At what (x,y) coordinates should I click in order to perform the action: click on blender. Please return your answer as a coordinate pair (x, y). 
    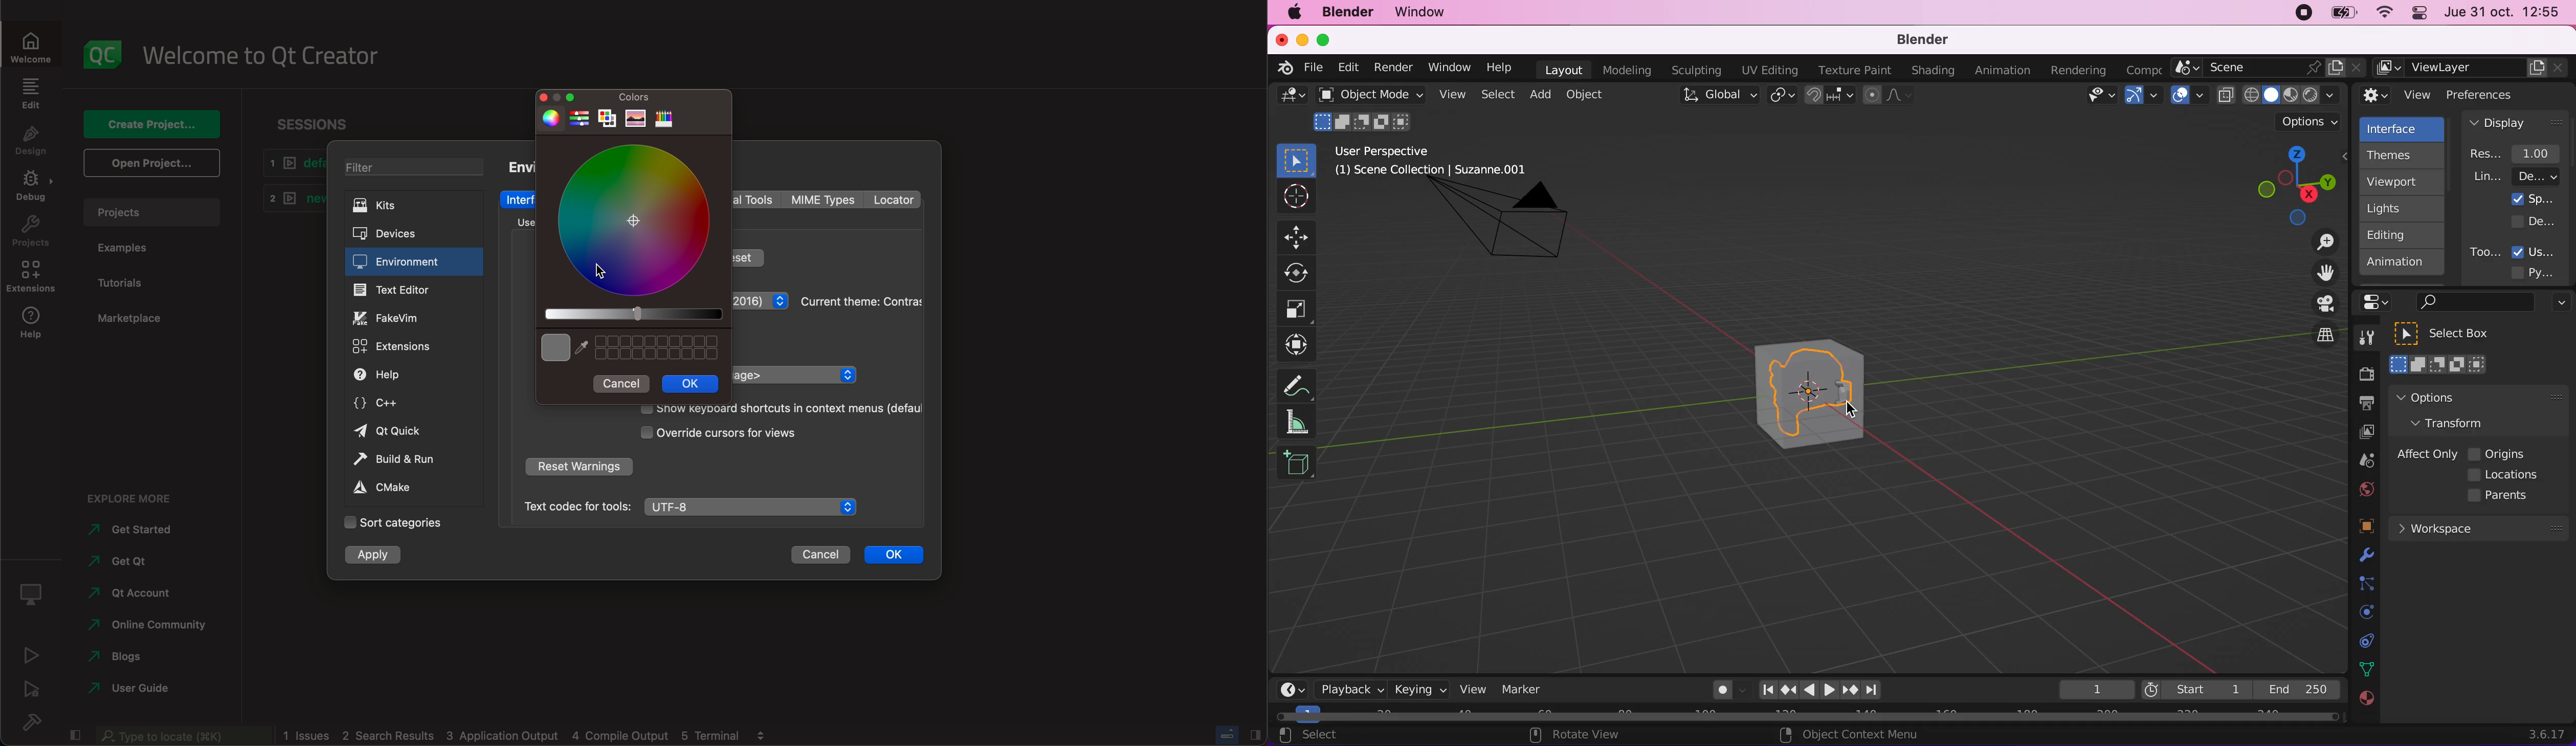
    Looking at the image, I should click on (1347, 12).